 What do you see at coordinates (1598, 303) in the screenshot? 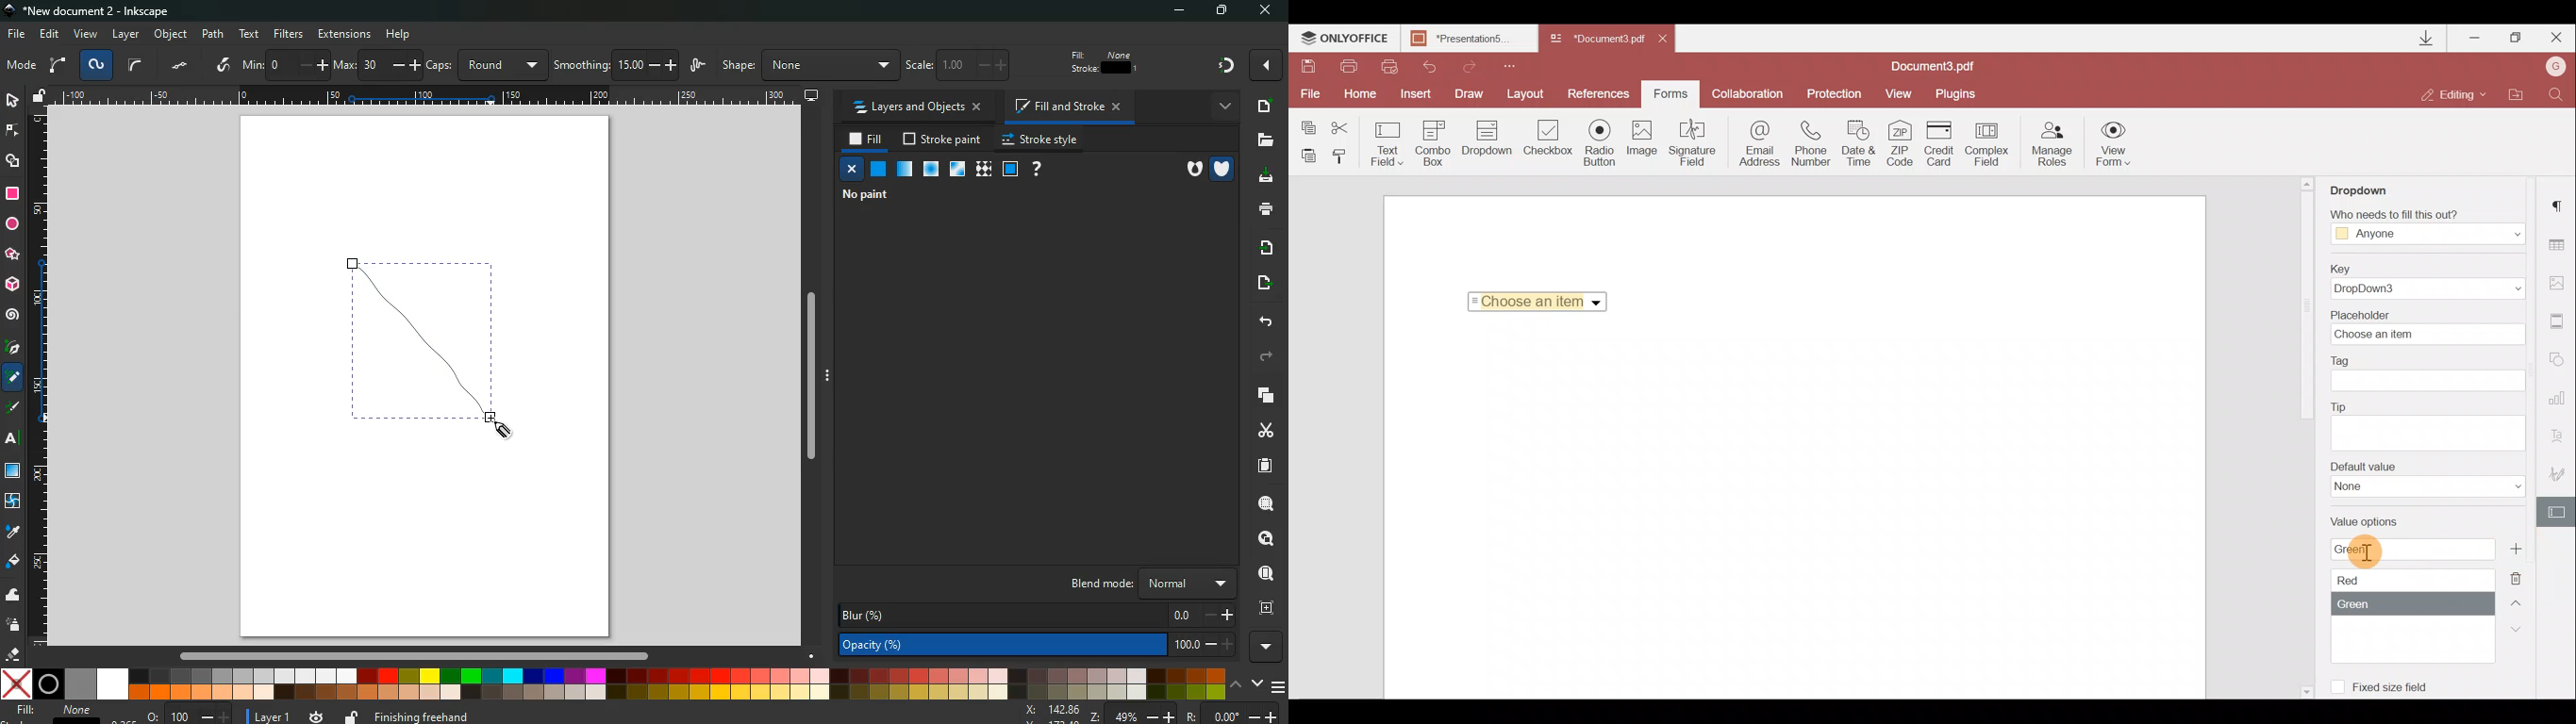
I see `Dropdown` at bounding box center [1598, 303].